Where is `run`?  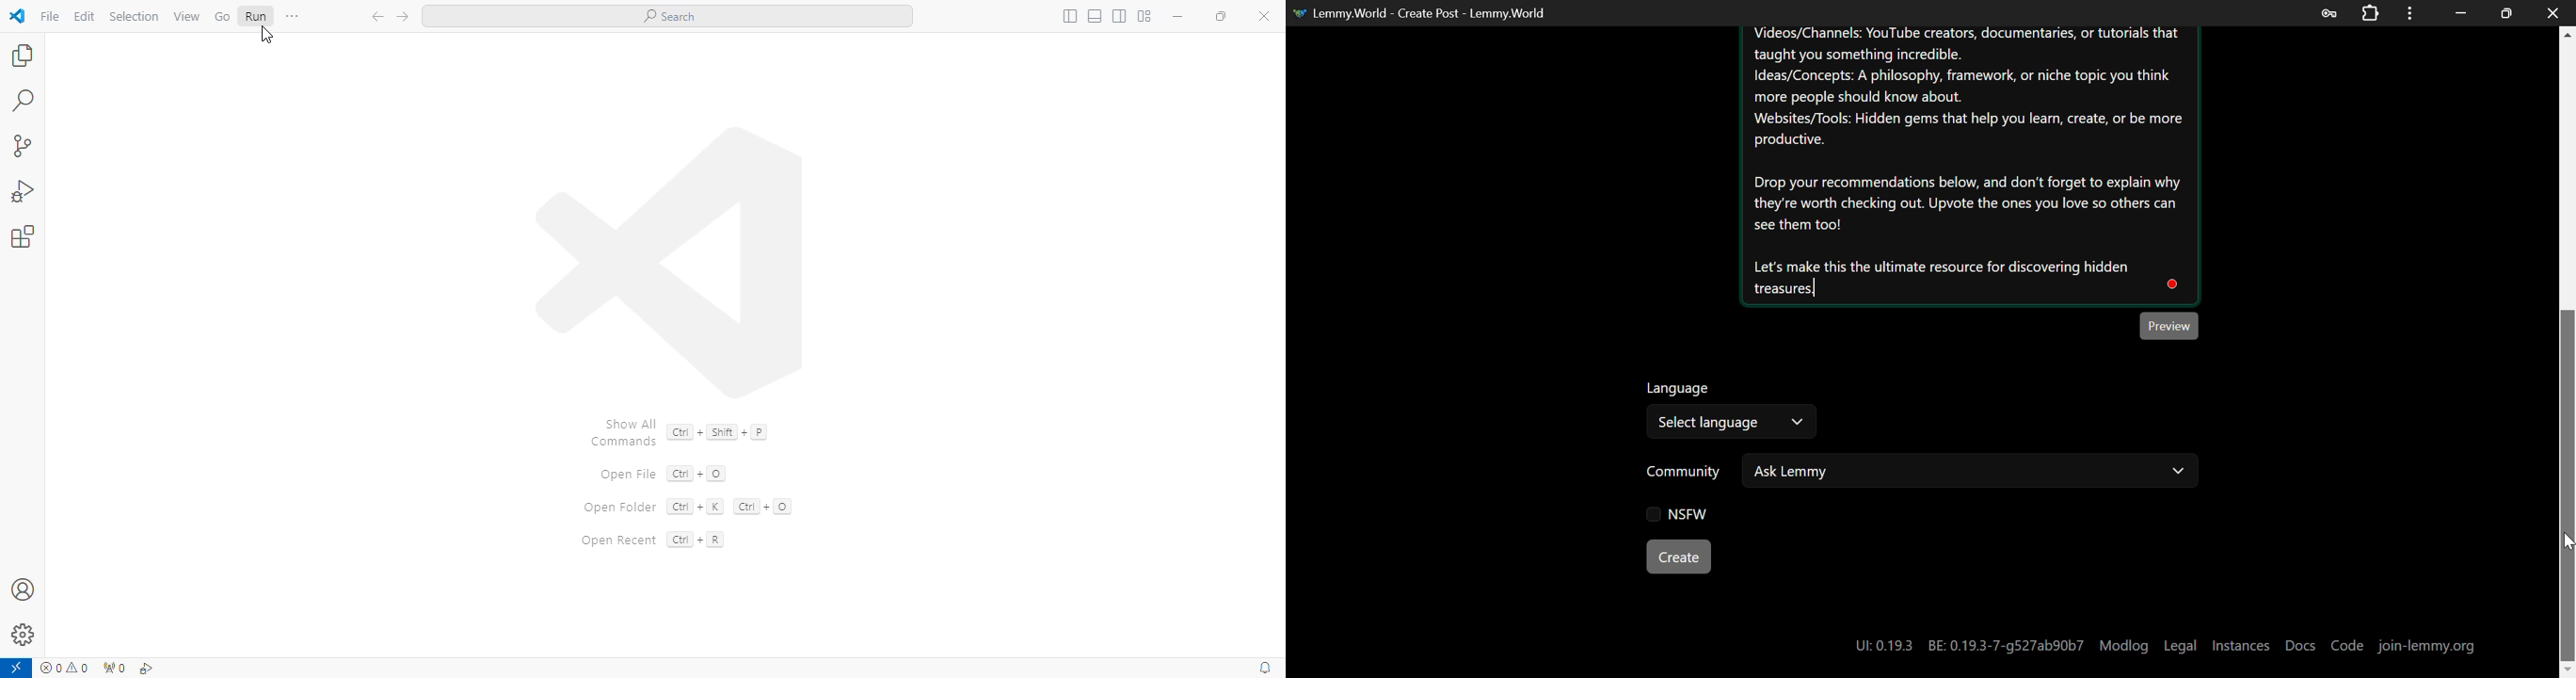
run is located at coordinates (255, 15).